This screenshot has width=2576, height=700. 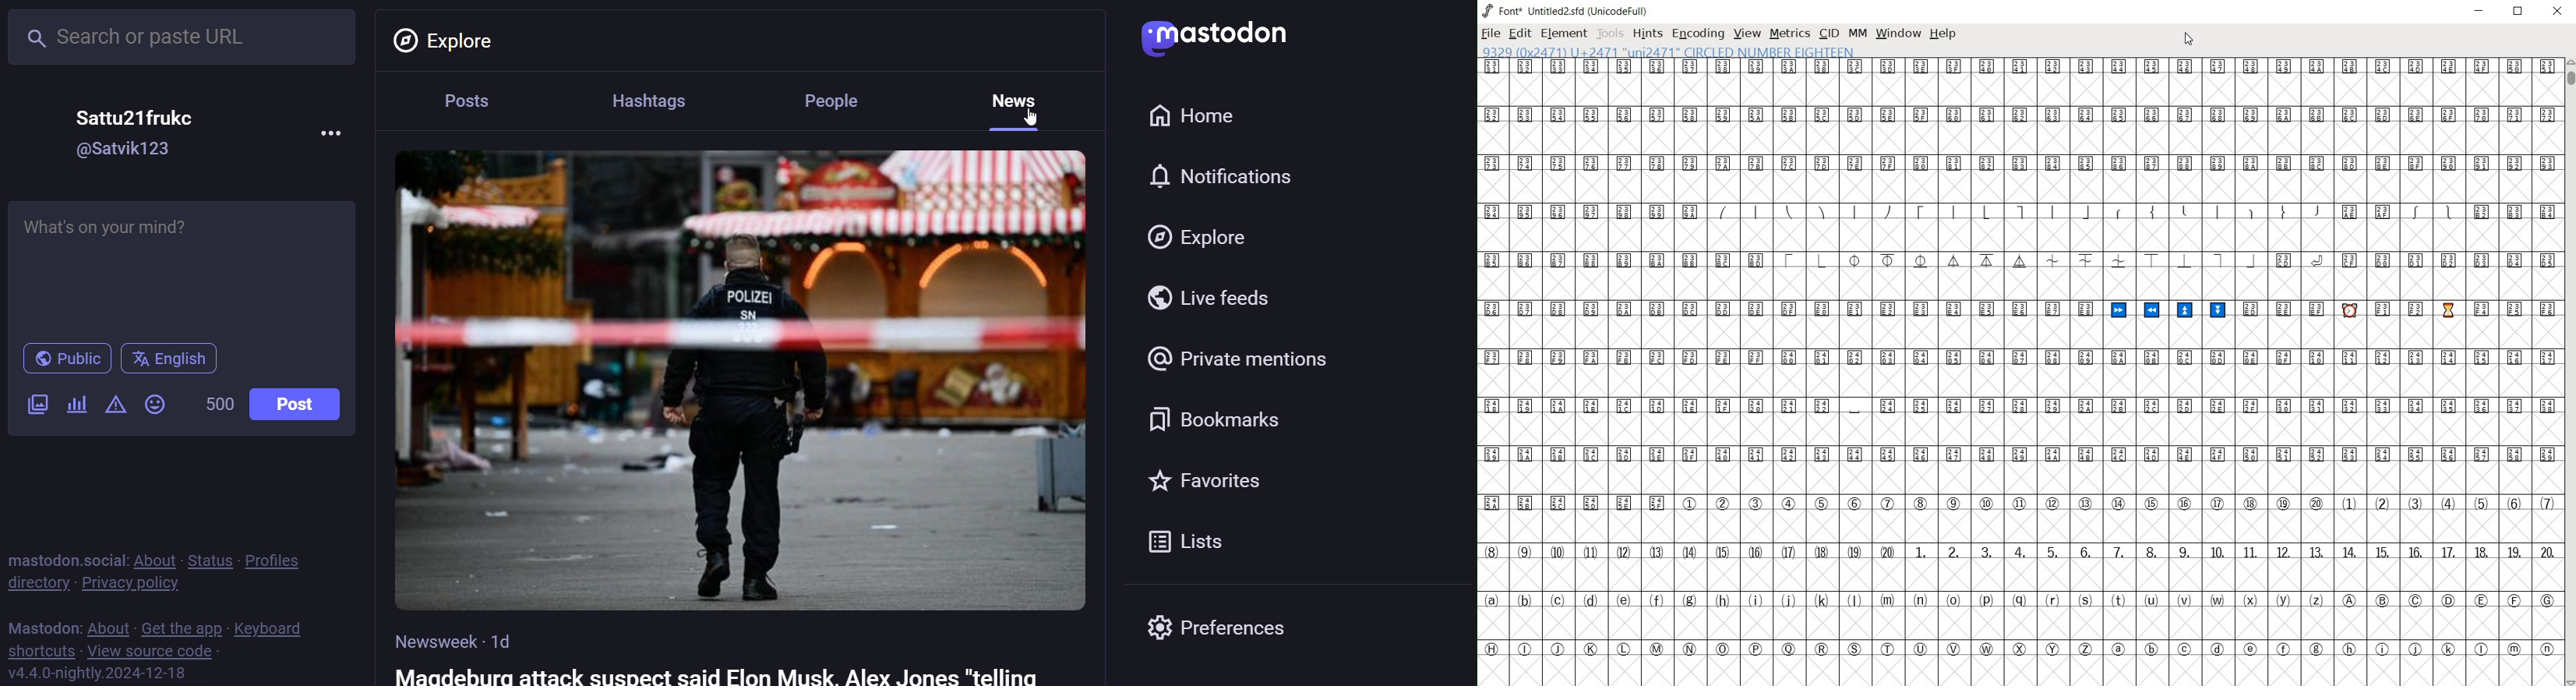 I want to click on directory, so click(x=34, y=585).